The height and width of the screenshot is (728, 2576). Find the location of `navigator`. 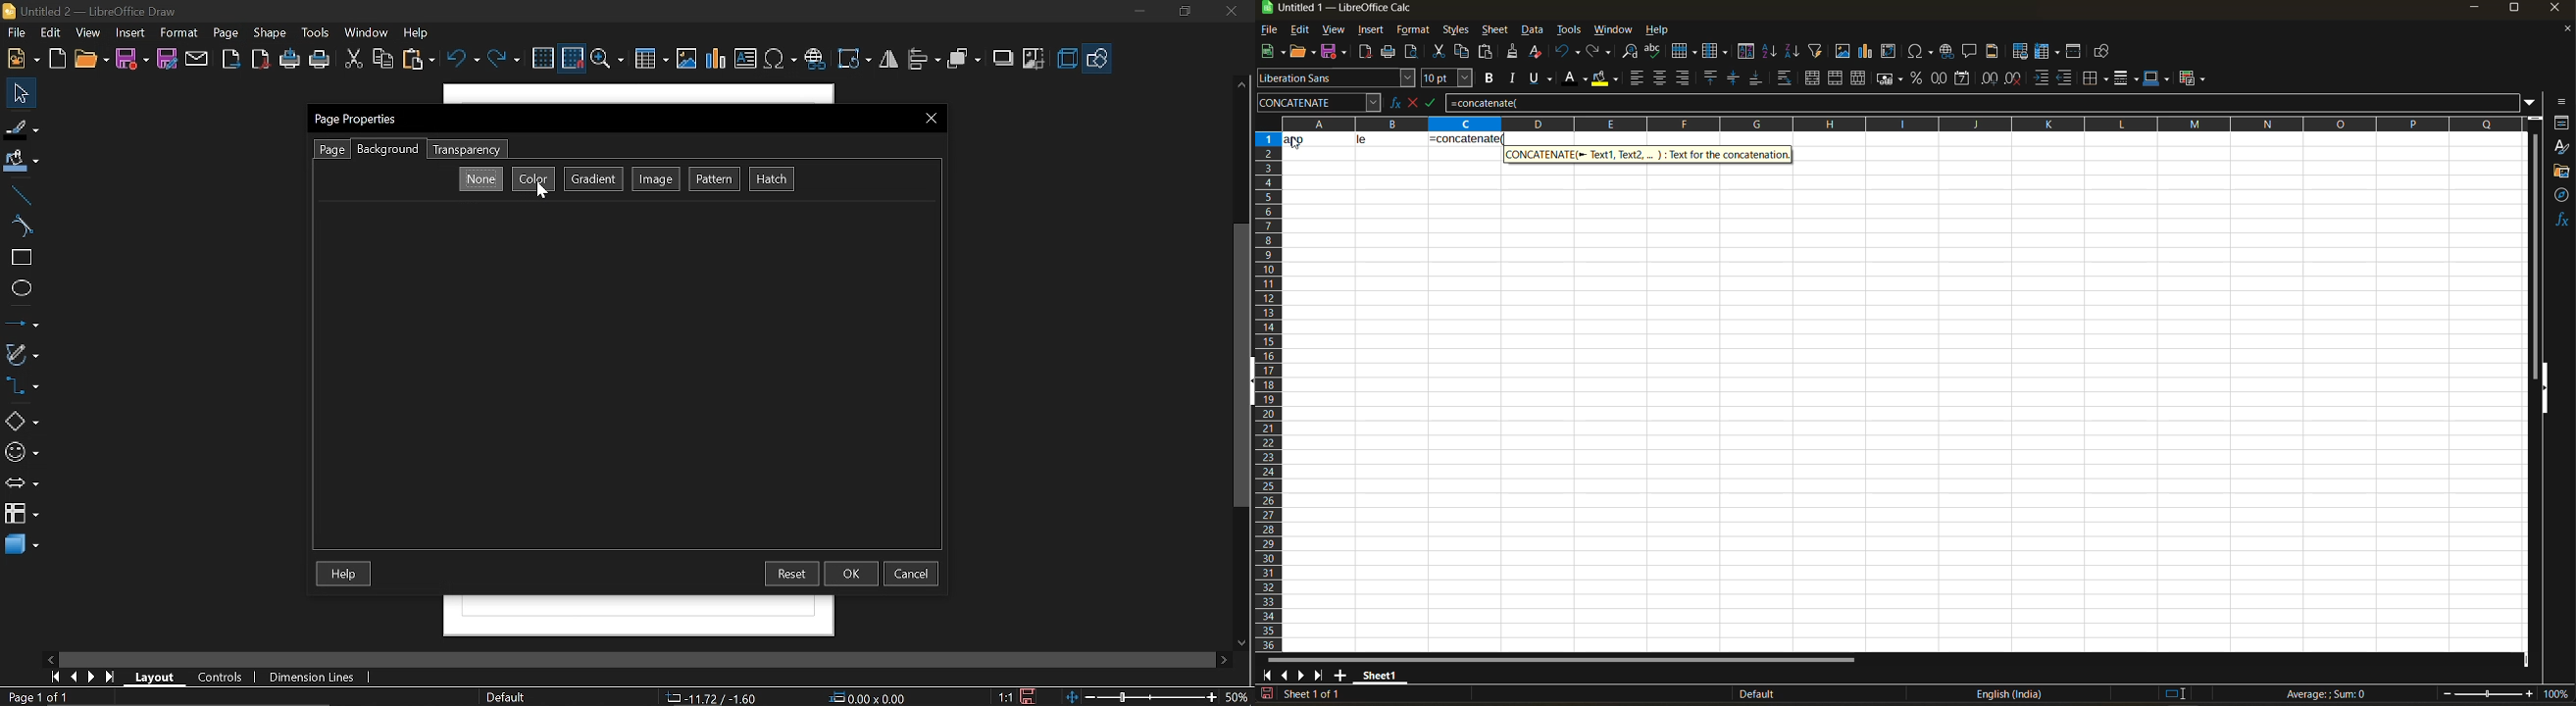

navigator is located at coordinates (2563, 195).